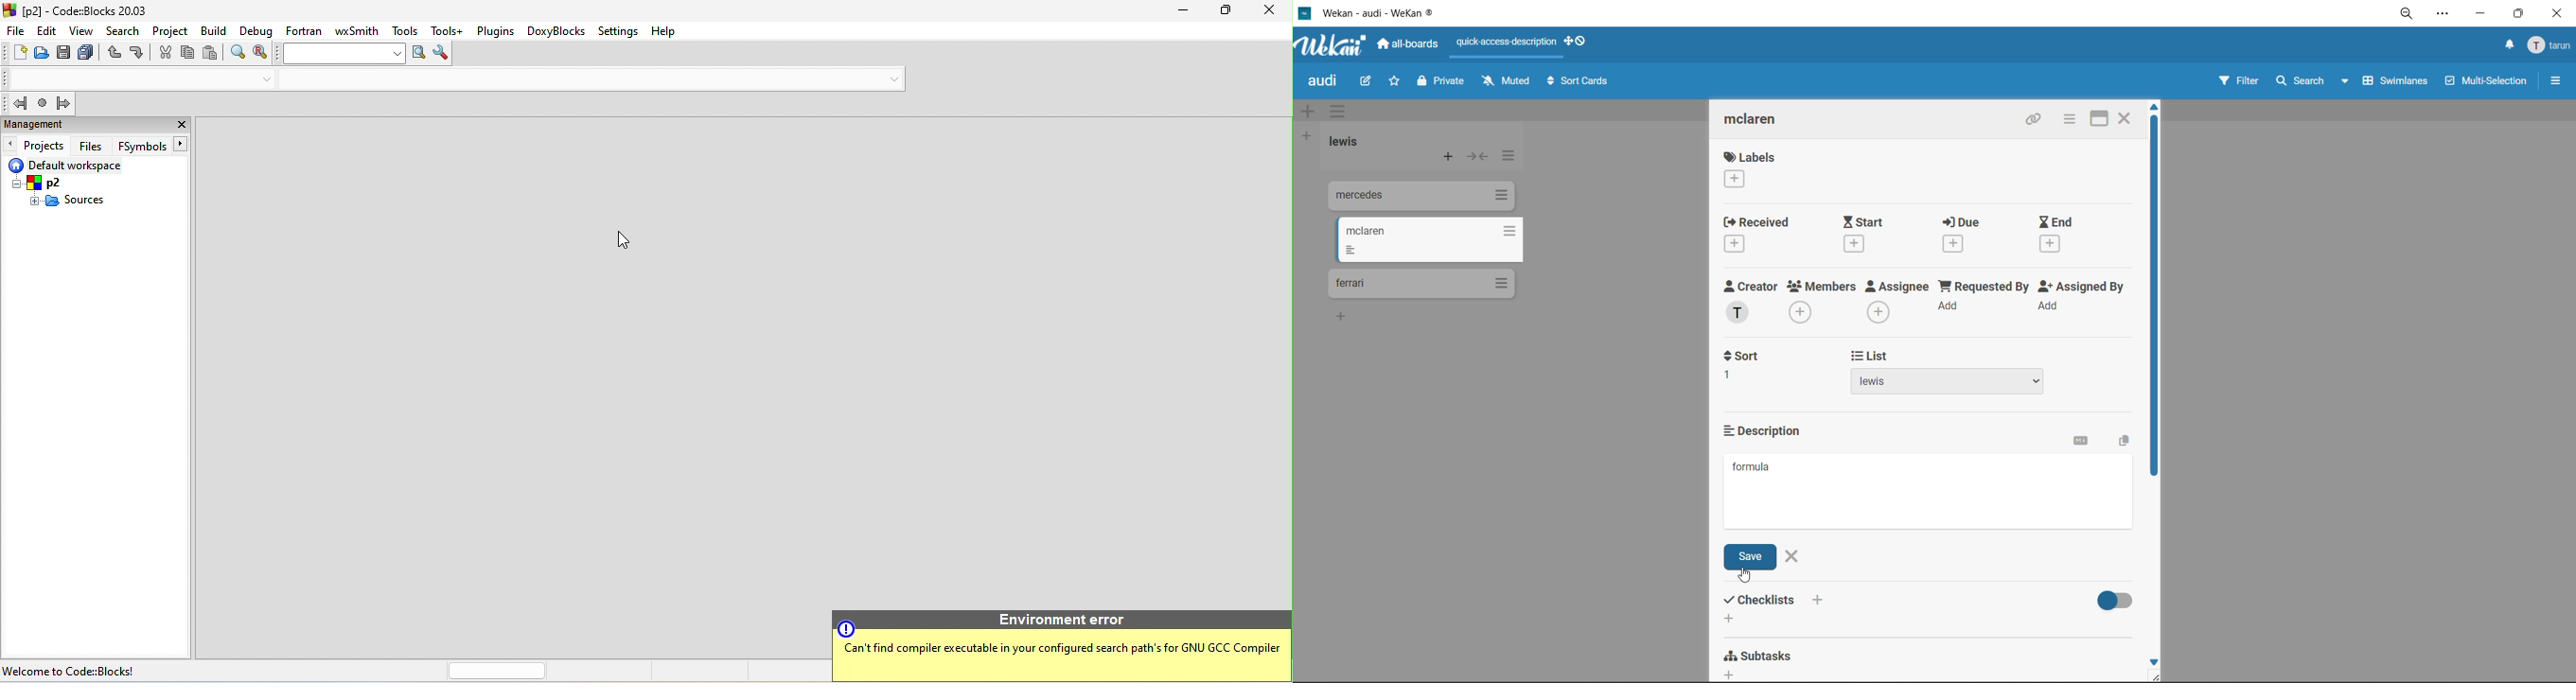  I want to click on fsymbols, so click(154, 145).